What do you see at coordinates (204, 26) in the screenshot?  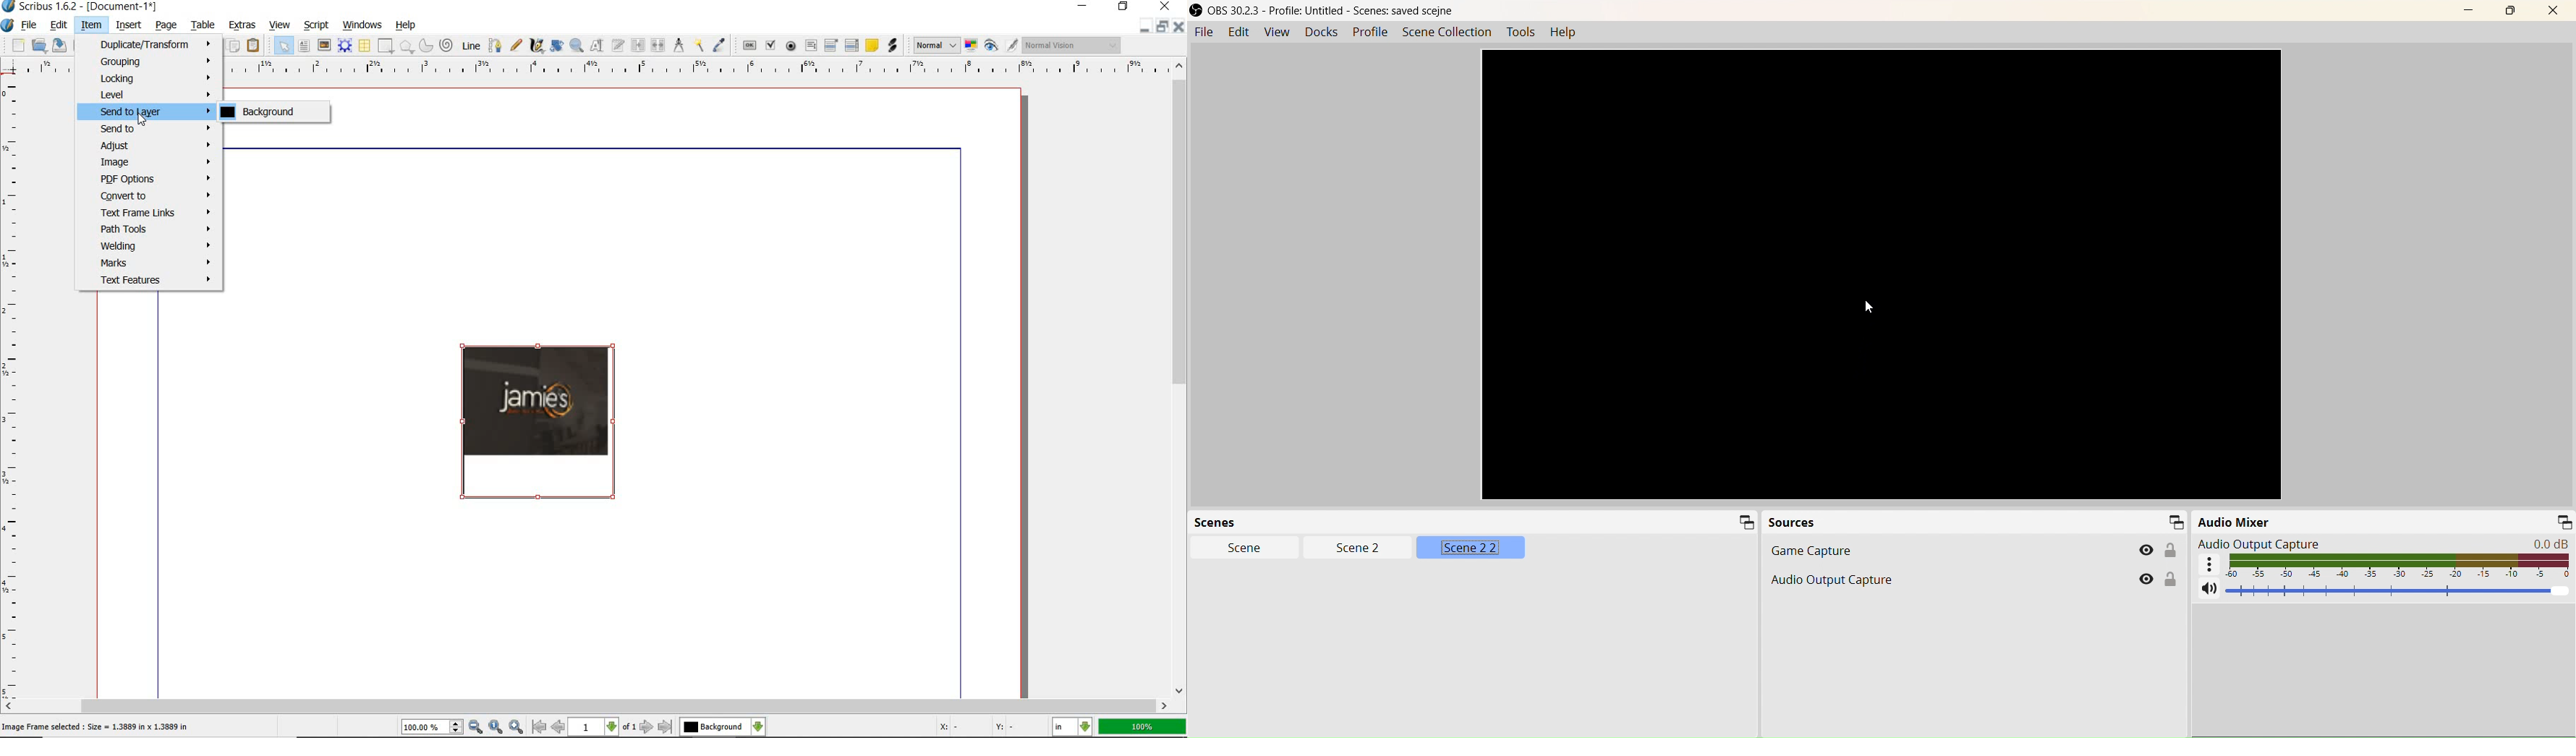 I see `table` at bounding box center [204, 26].